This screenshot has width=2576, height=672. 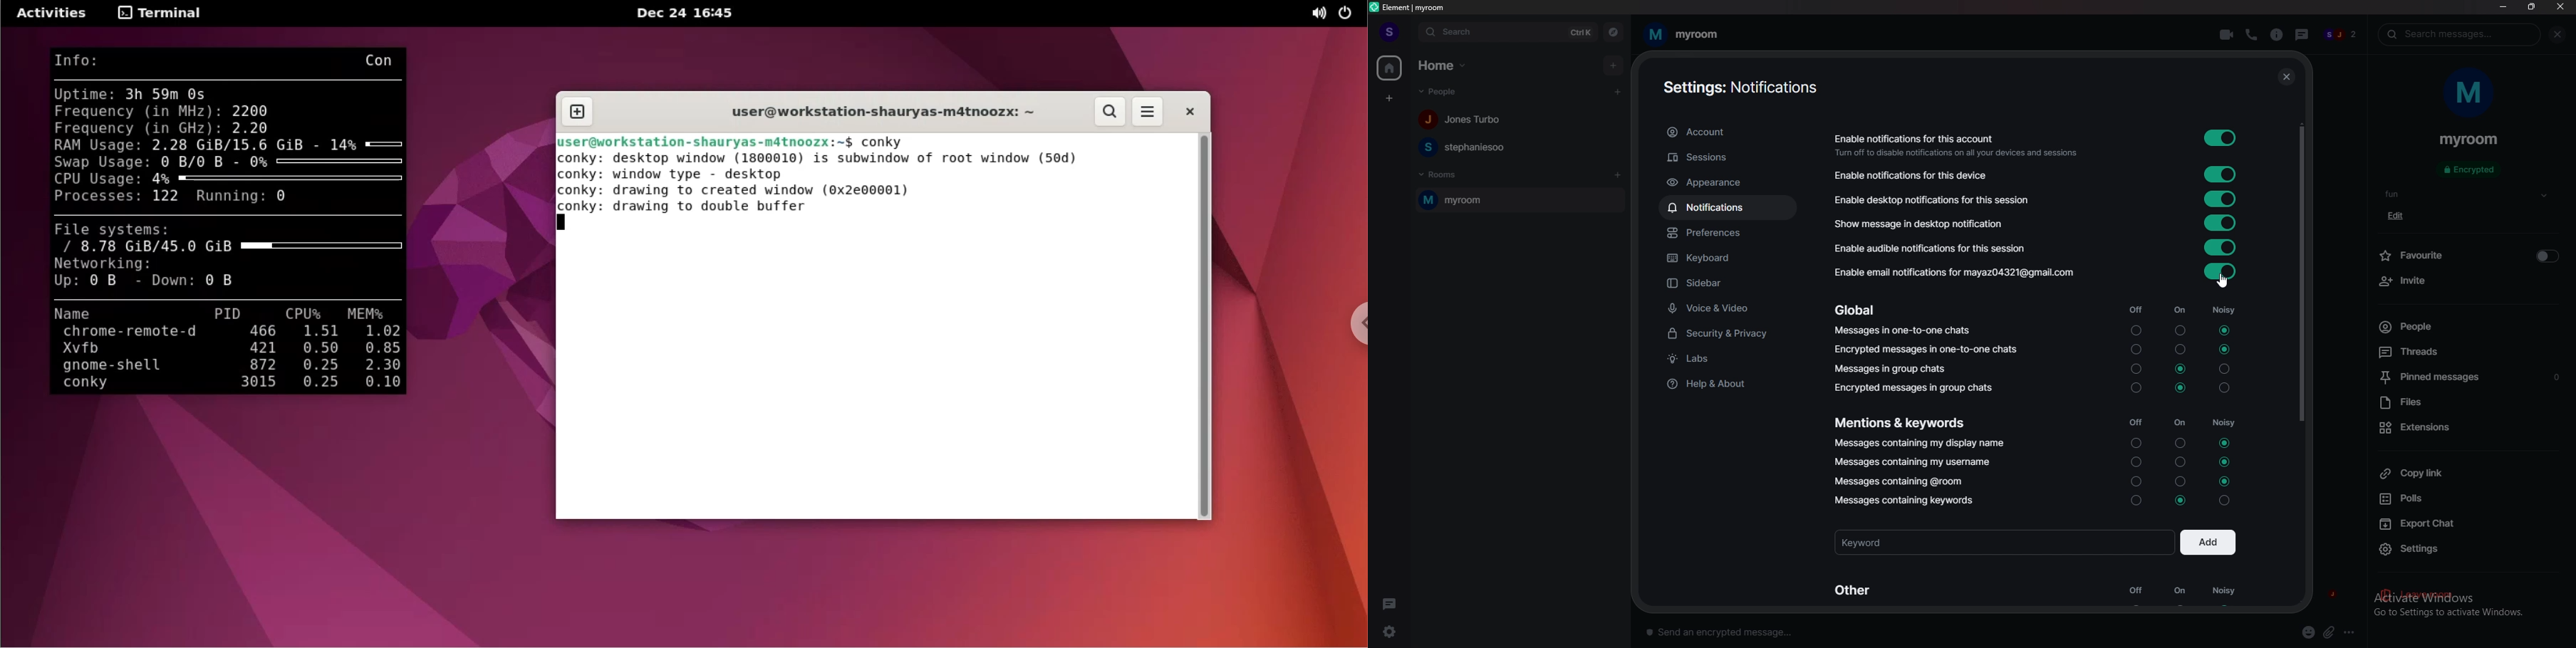 What do you see at coordinates (1389, 67) in the screenshot?
I see `home` at bounding box center [1389, 67].